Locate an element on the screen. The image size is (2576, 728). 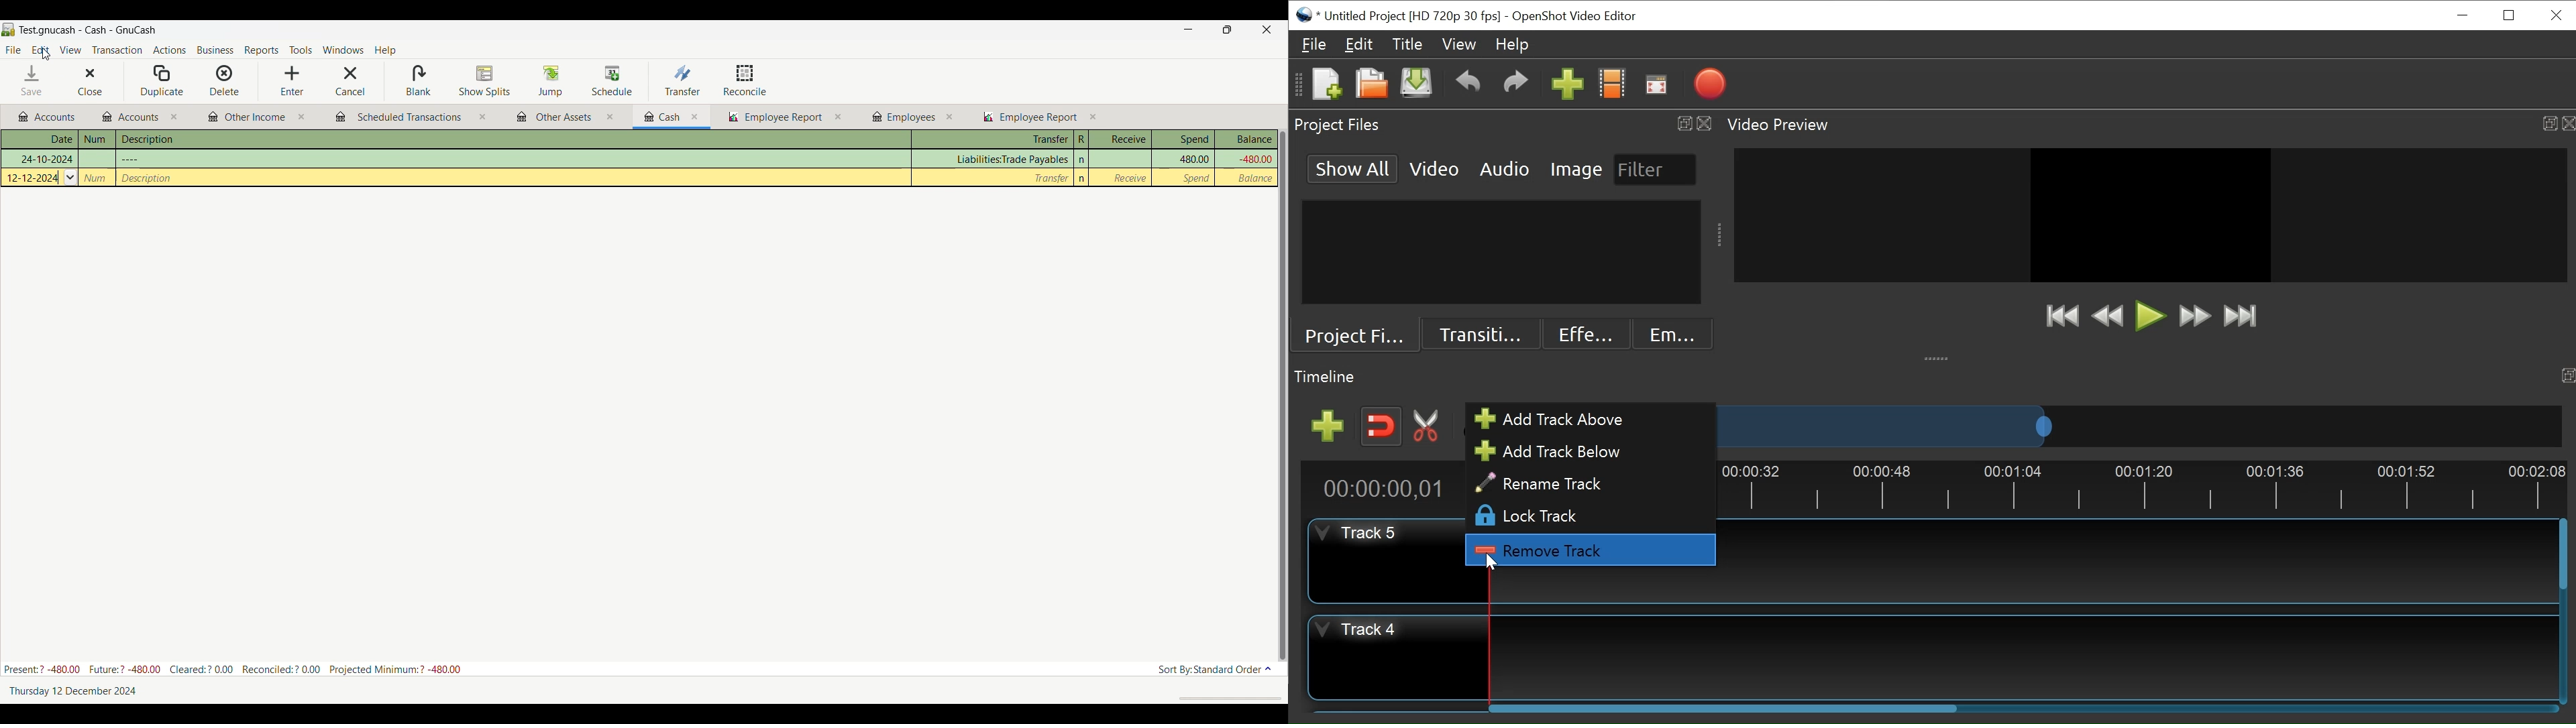
Video Preview Panel is located at coordinates (2148, 125).